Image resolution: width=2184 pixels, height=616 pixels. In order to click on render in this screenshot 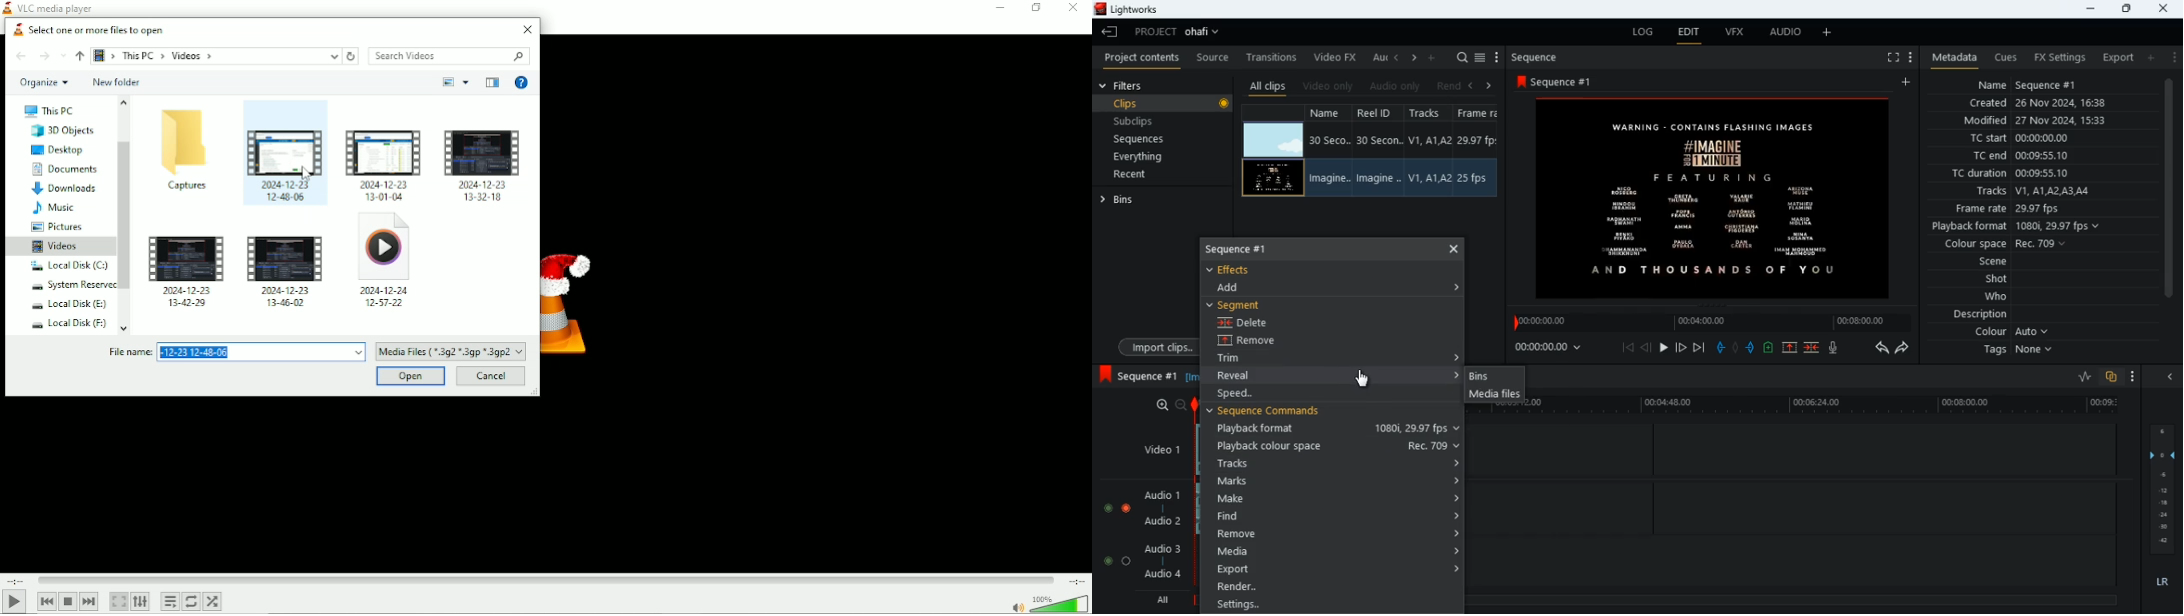, I will do `click(1332, 588)`.